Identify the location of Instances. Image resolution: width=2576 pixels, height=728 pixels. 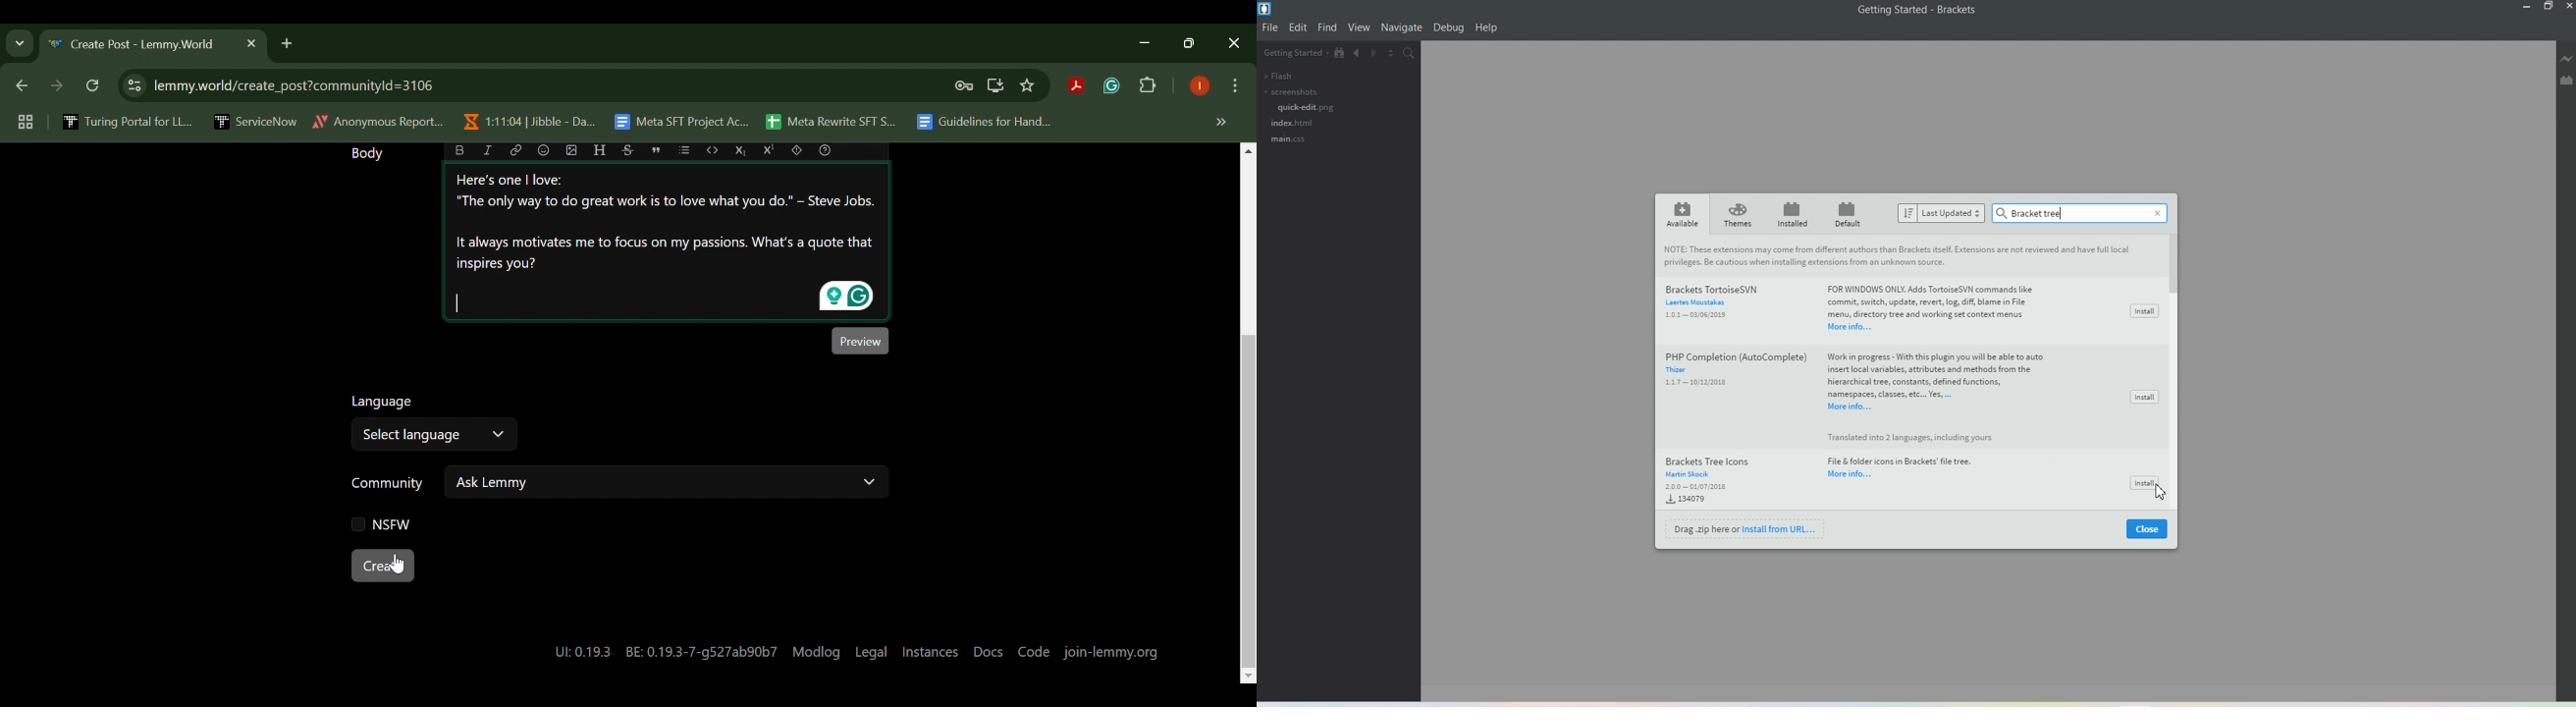
(929, 650).